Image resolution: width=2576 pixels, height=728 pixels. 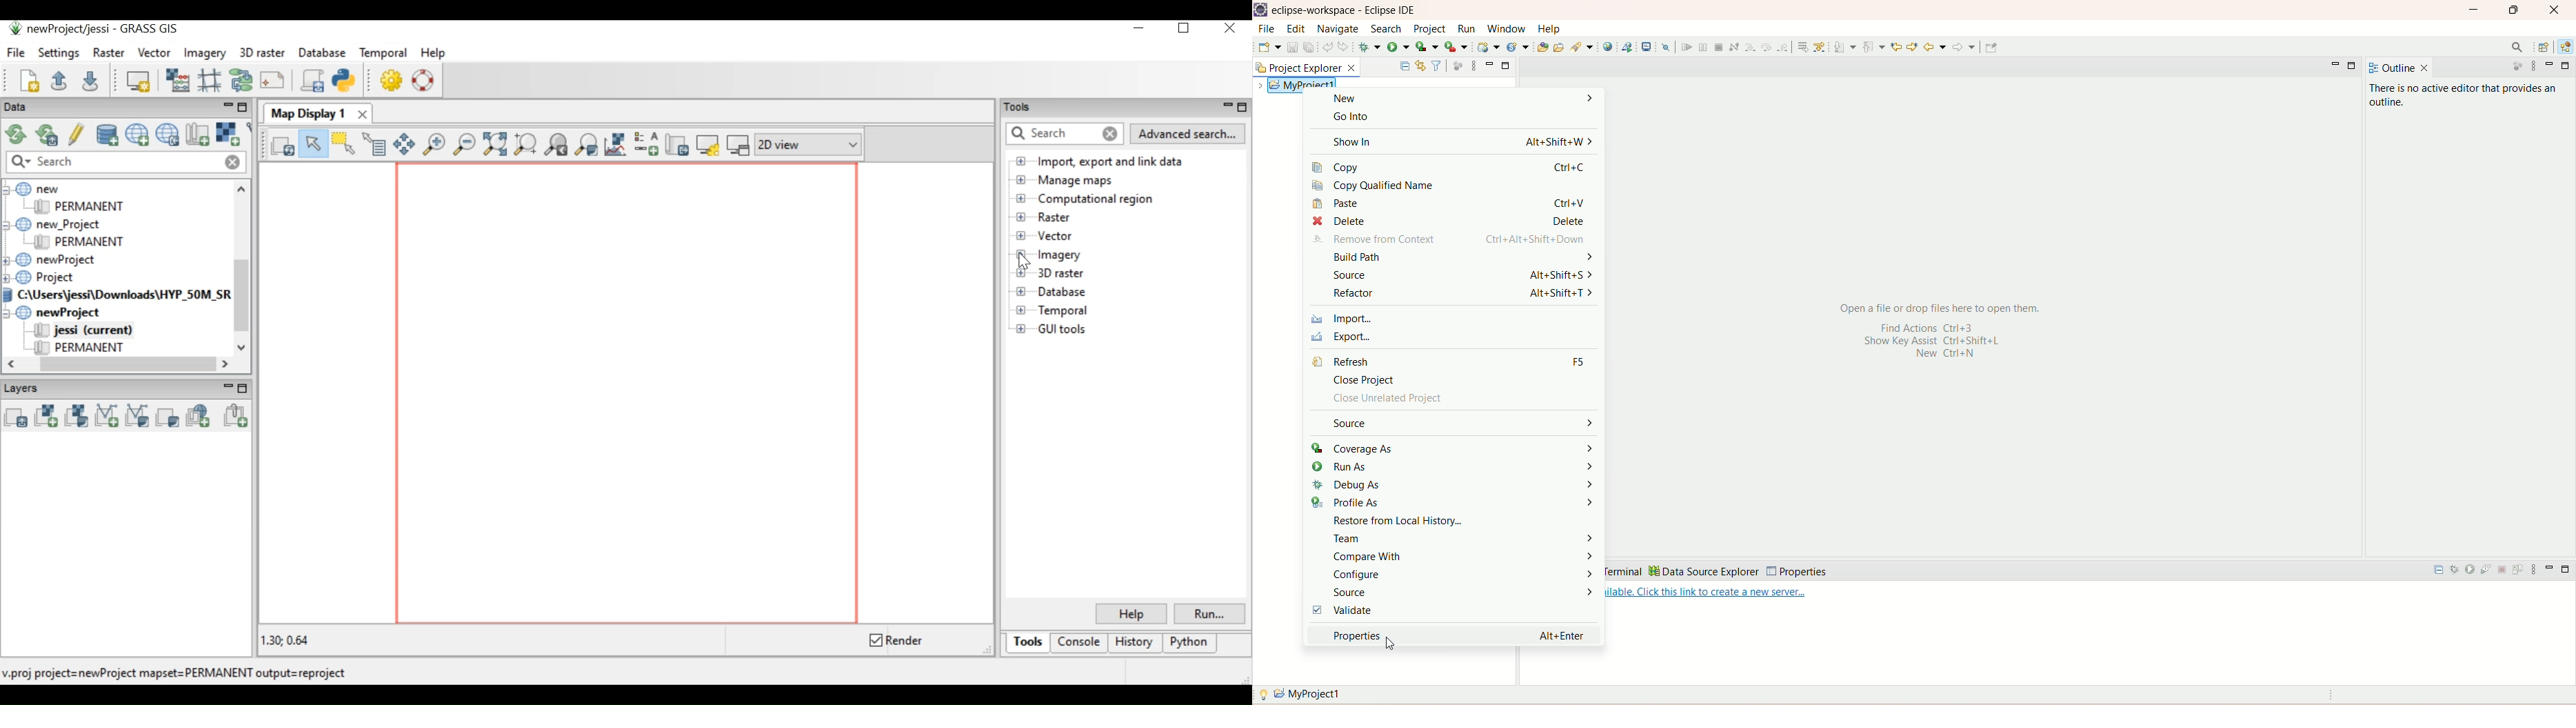 What do you see at coordinates (2532, 66) in the screenshot?
I see `view menu` at bounding box center [2532, 66].